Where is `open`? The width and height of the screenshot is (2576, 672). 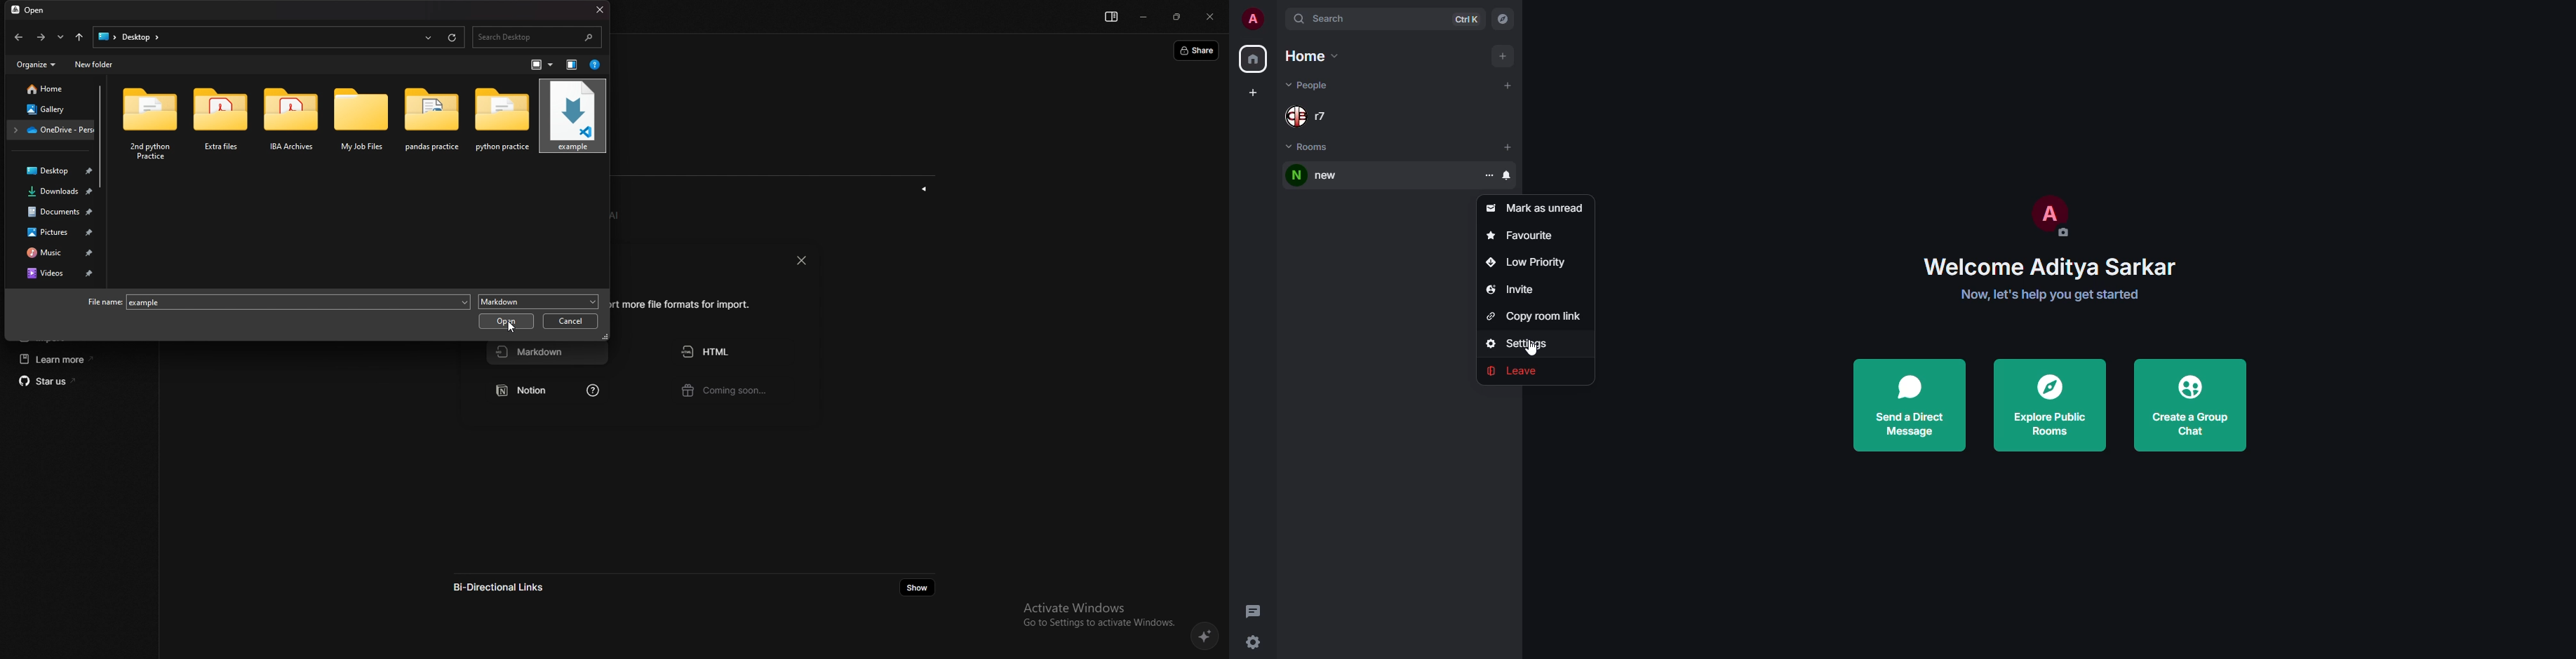 open is located at coordinates (35, 10).